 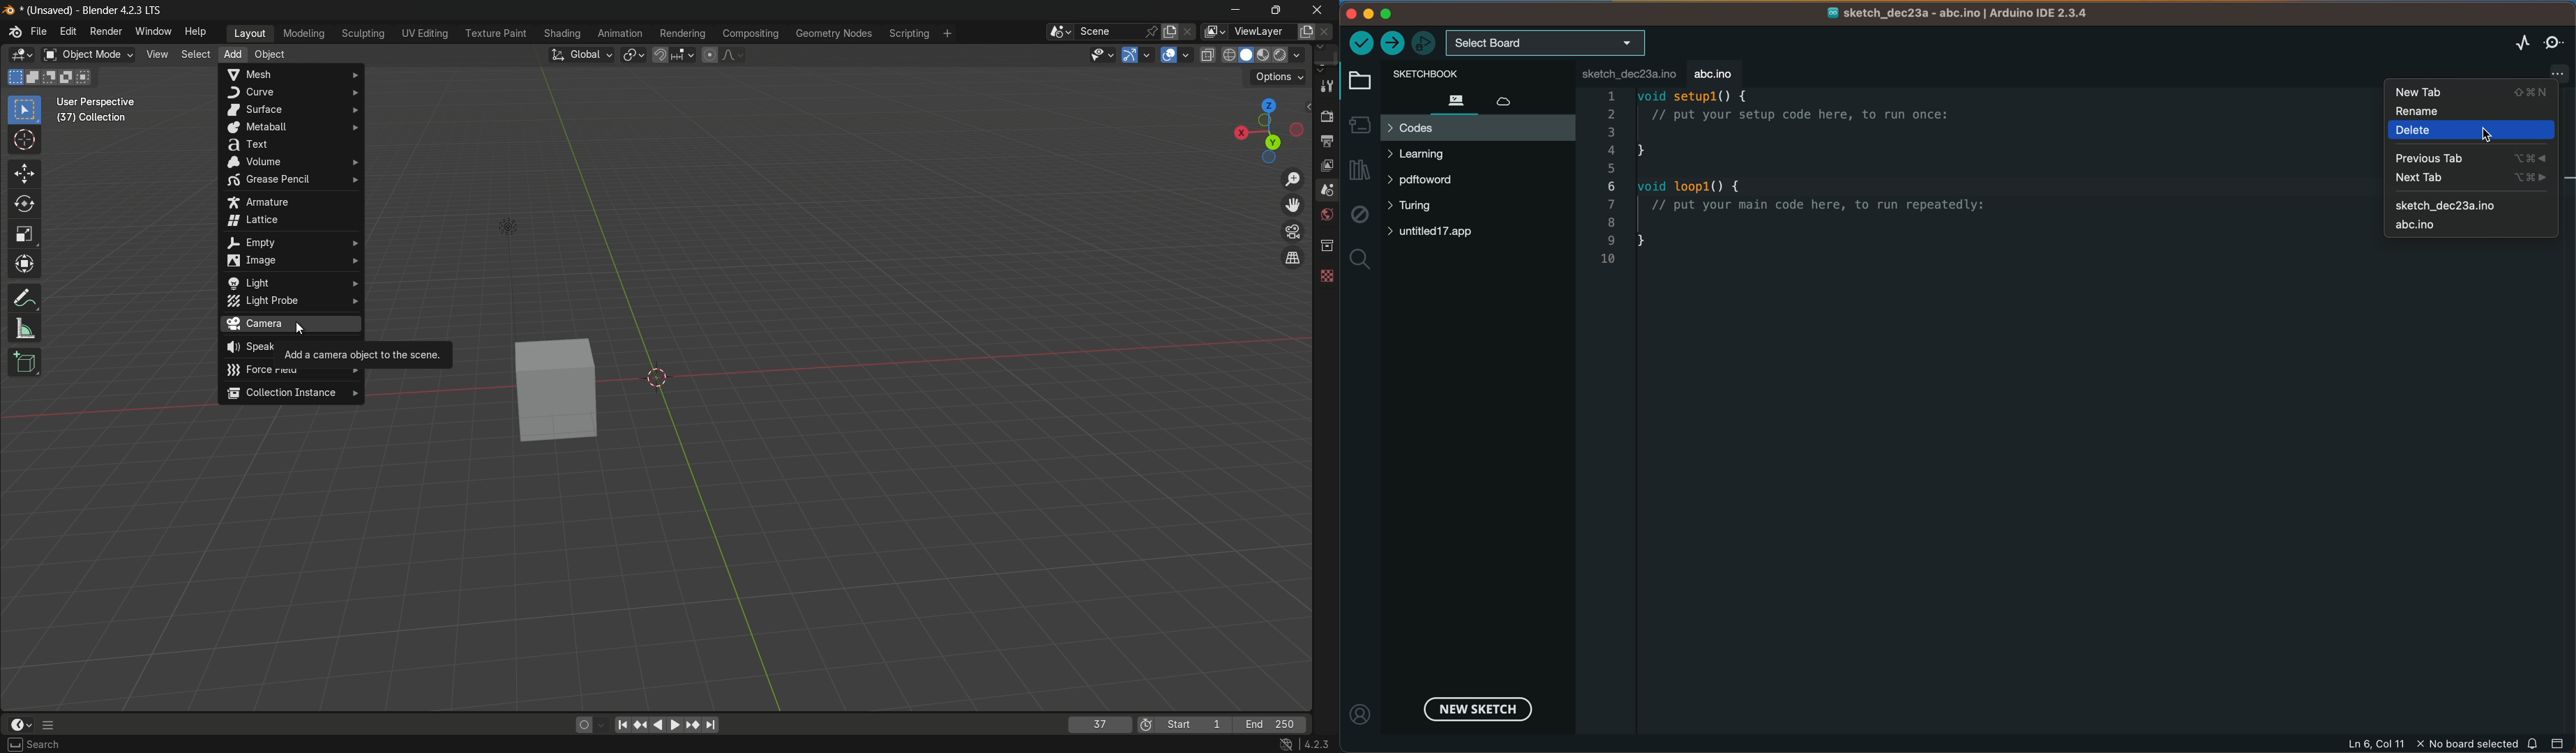 I want to click on mesh, so click(x=294, y=74).